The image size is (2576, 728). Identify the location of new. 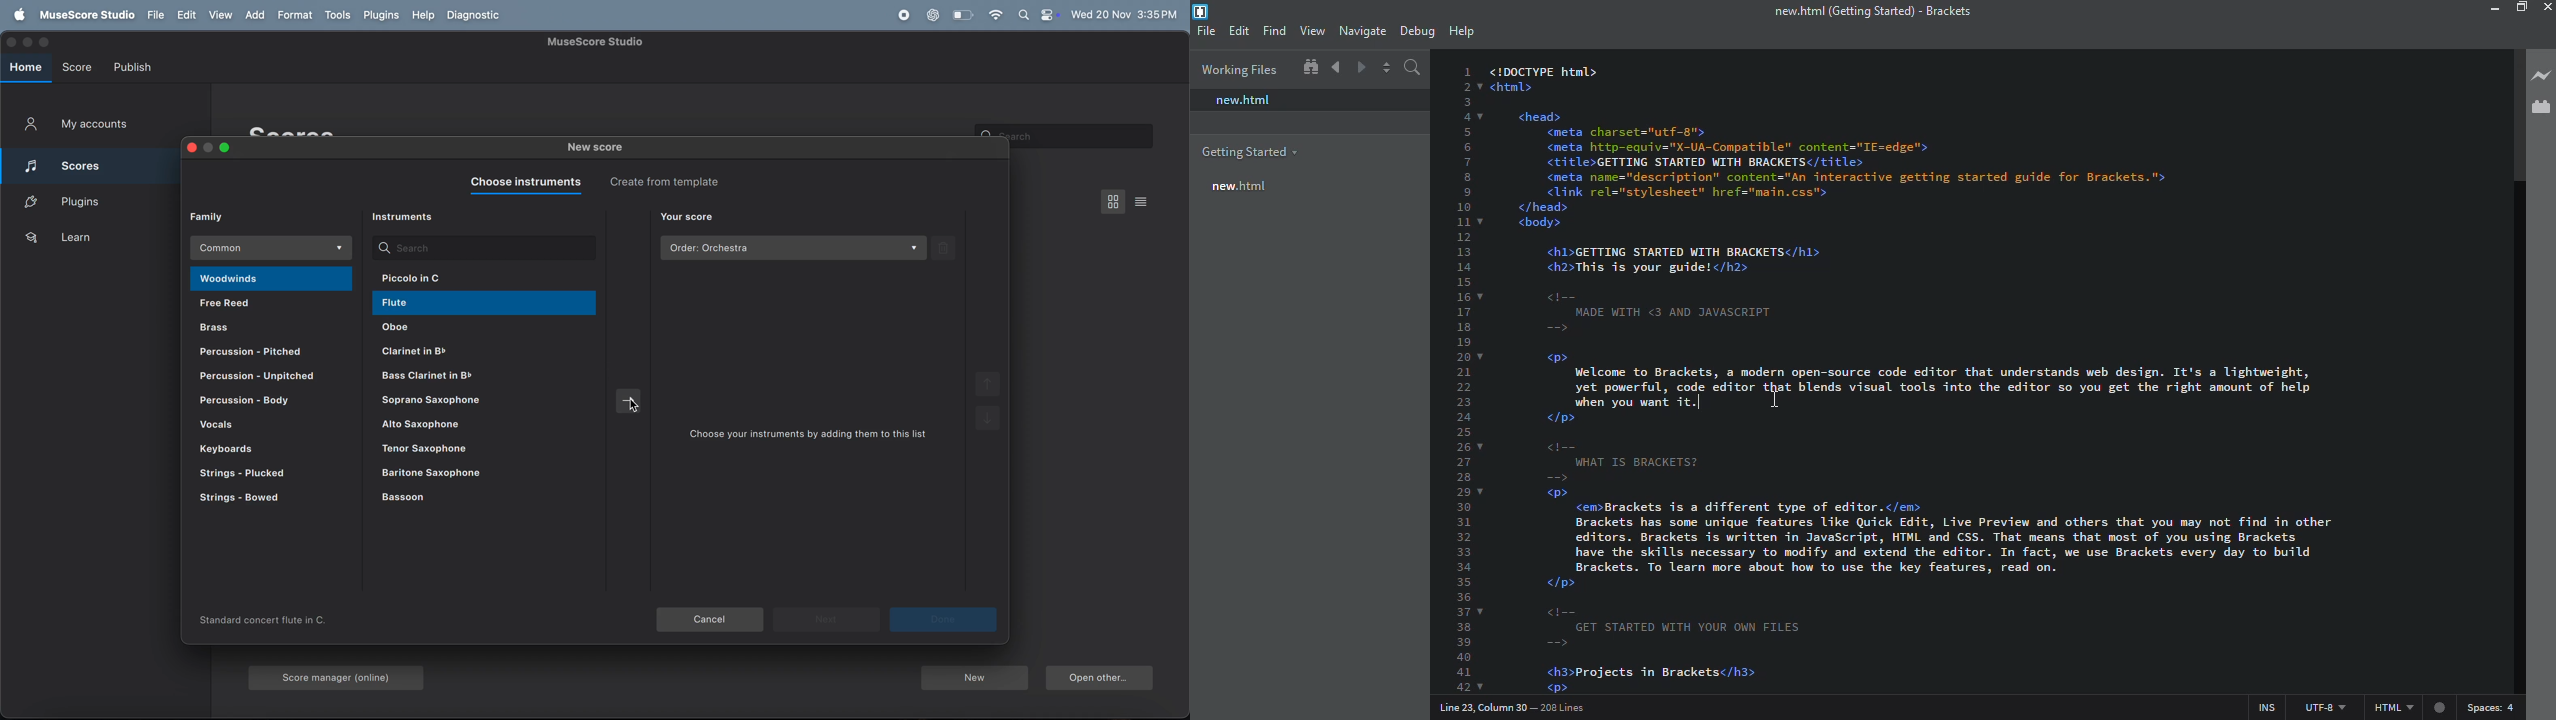
(1242, 188).